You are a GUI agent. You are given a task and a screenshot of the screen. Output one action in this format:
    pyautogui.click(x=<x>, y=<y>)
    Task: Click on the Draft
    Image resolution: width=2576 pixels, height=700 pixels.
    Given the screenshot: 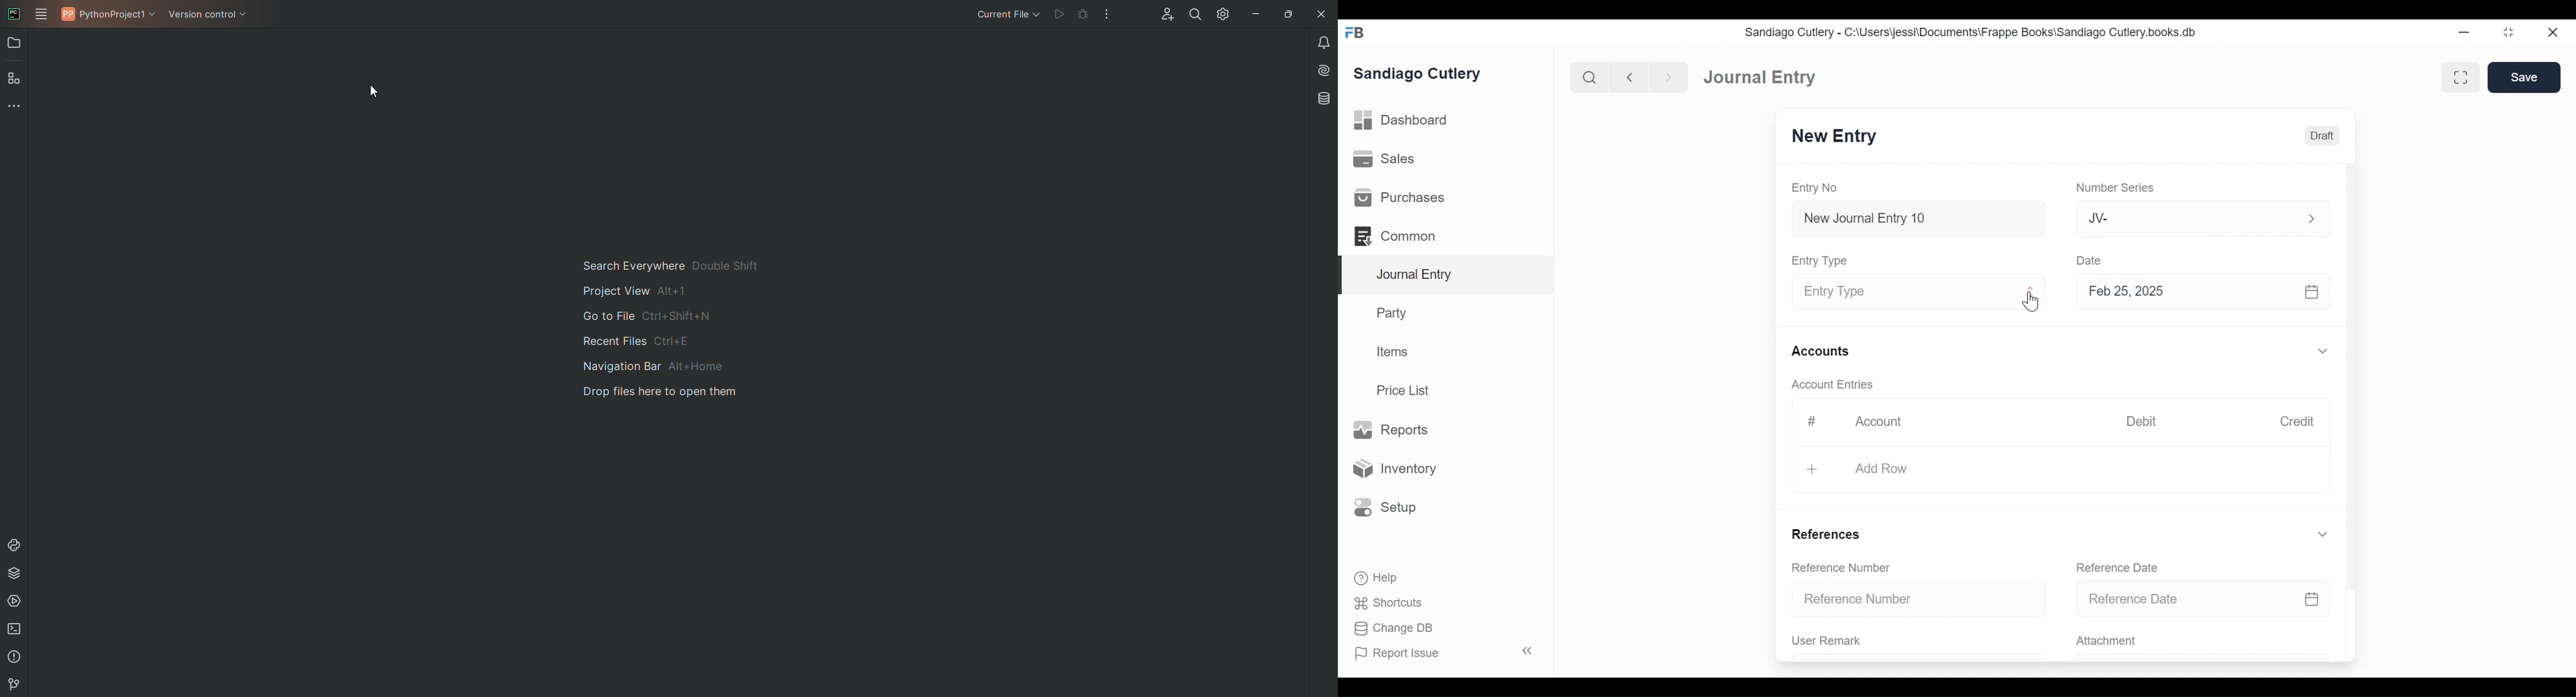 What is the action you would take?
    pyautogui.click(x=2323, y=136)
    